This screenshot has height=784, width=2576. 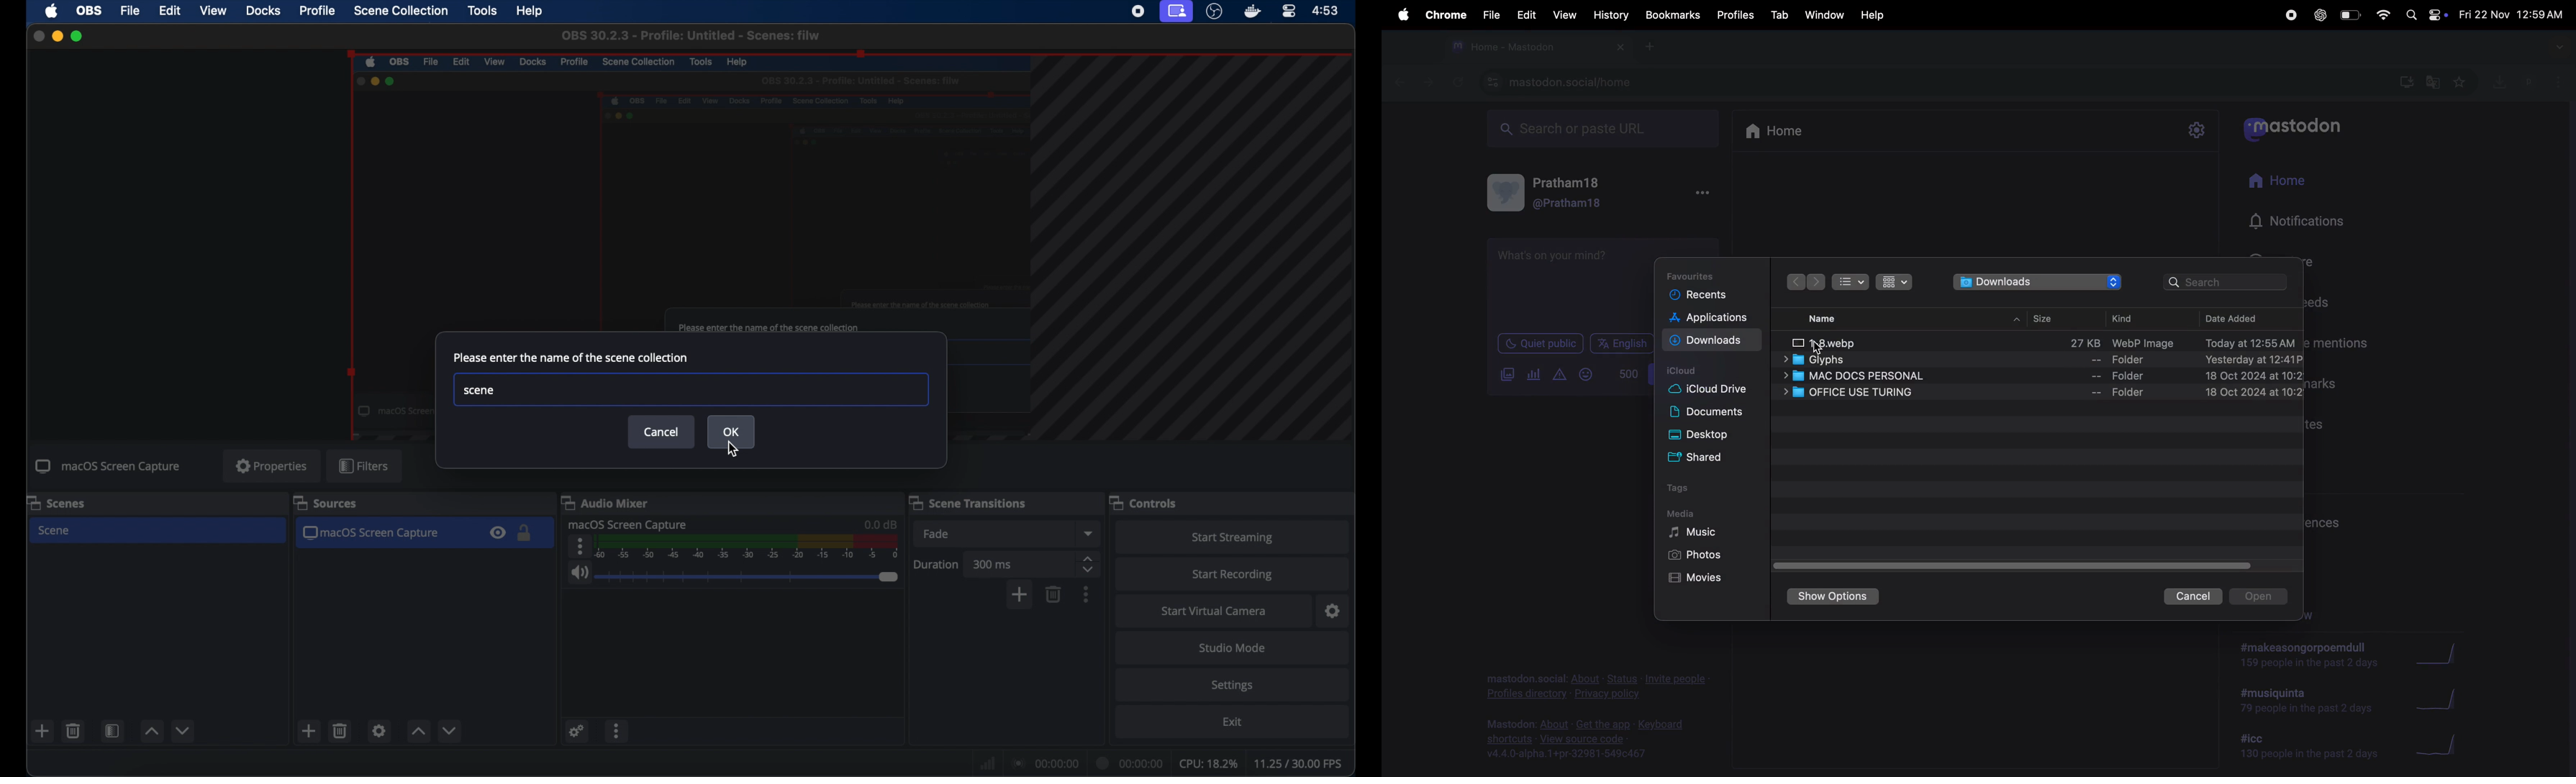 What do you see at coordinates (1673, 16) in the screenshot?
I see `book marks` at bounding box center [1673, 16].